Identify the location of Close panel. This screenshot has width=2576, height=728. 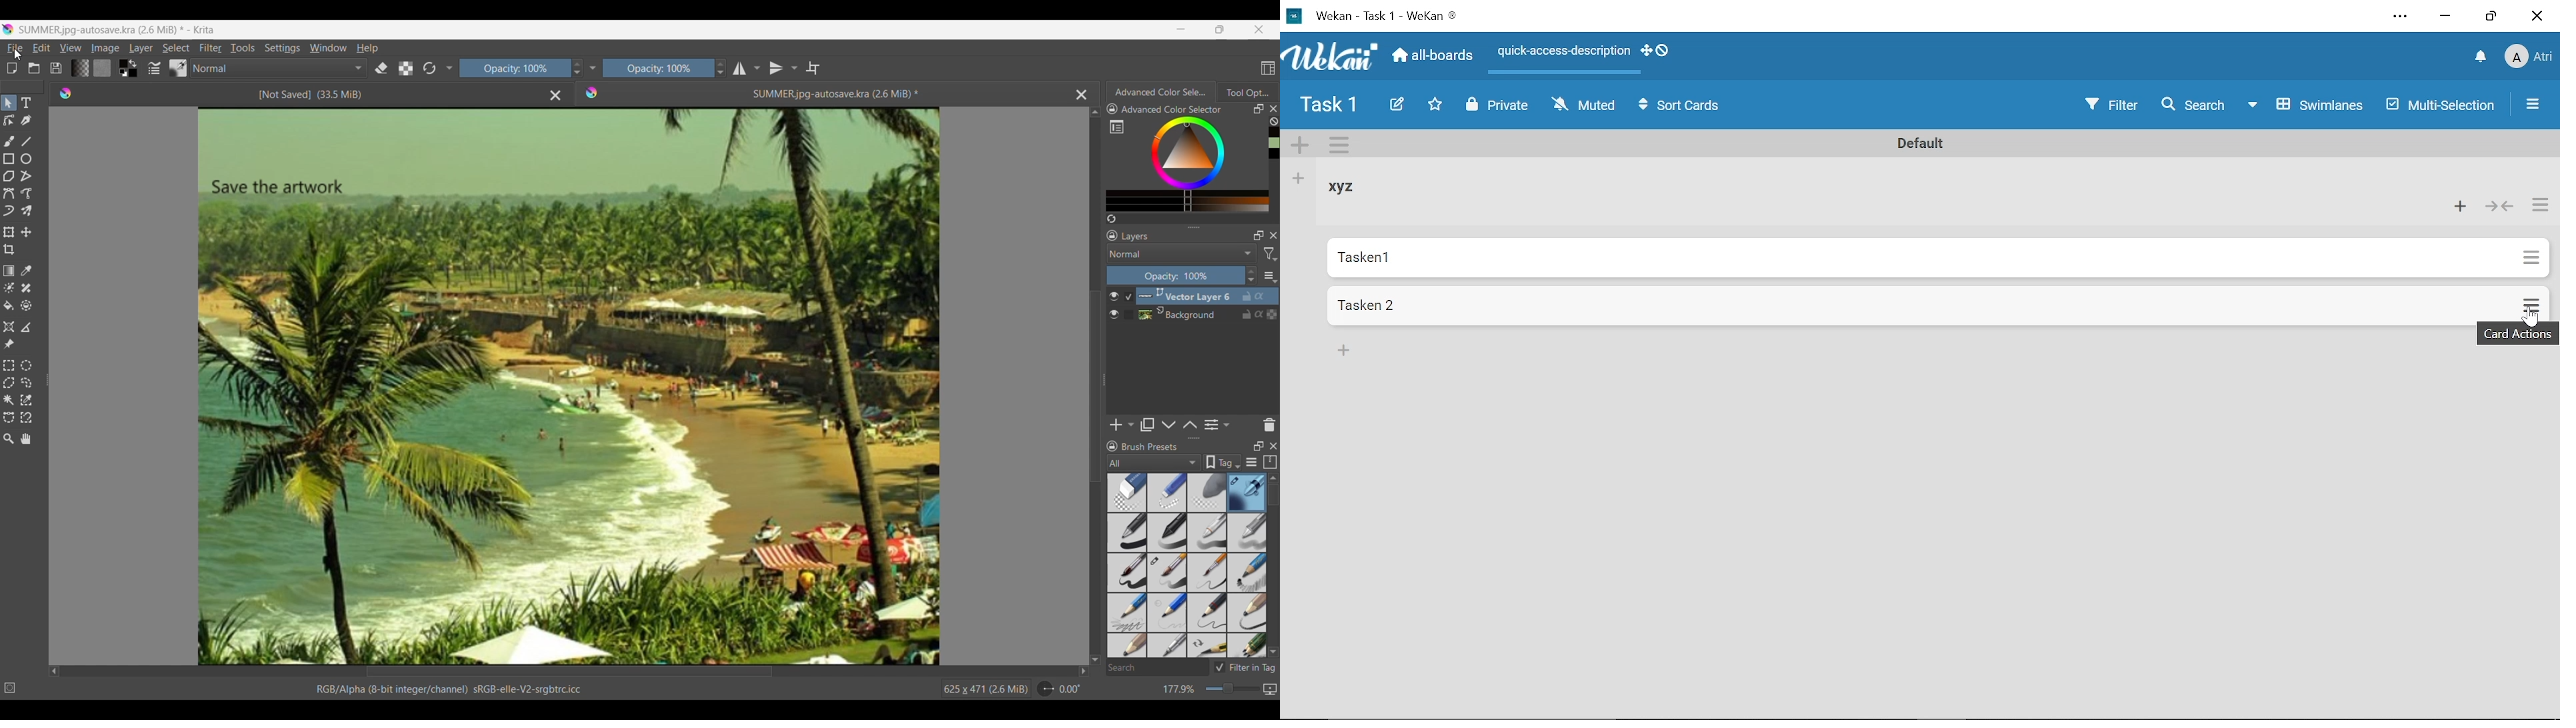
(1273, 446).